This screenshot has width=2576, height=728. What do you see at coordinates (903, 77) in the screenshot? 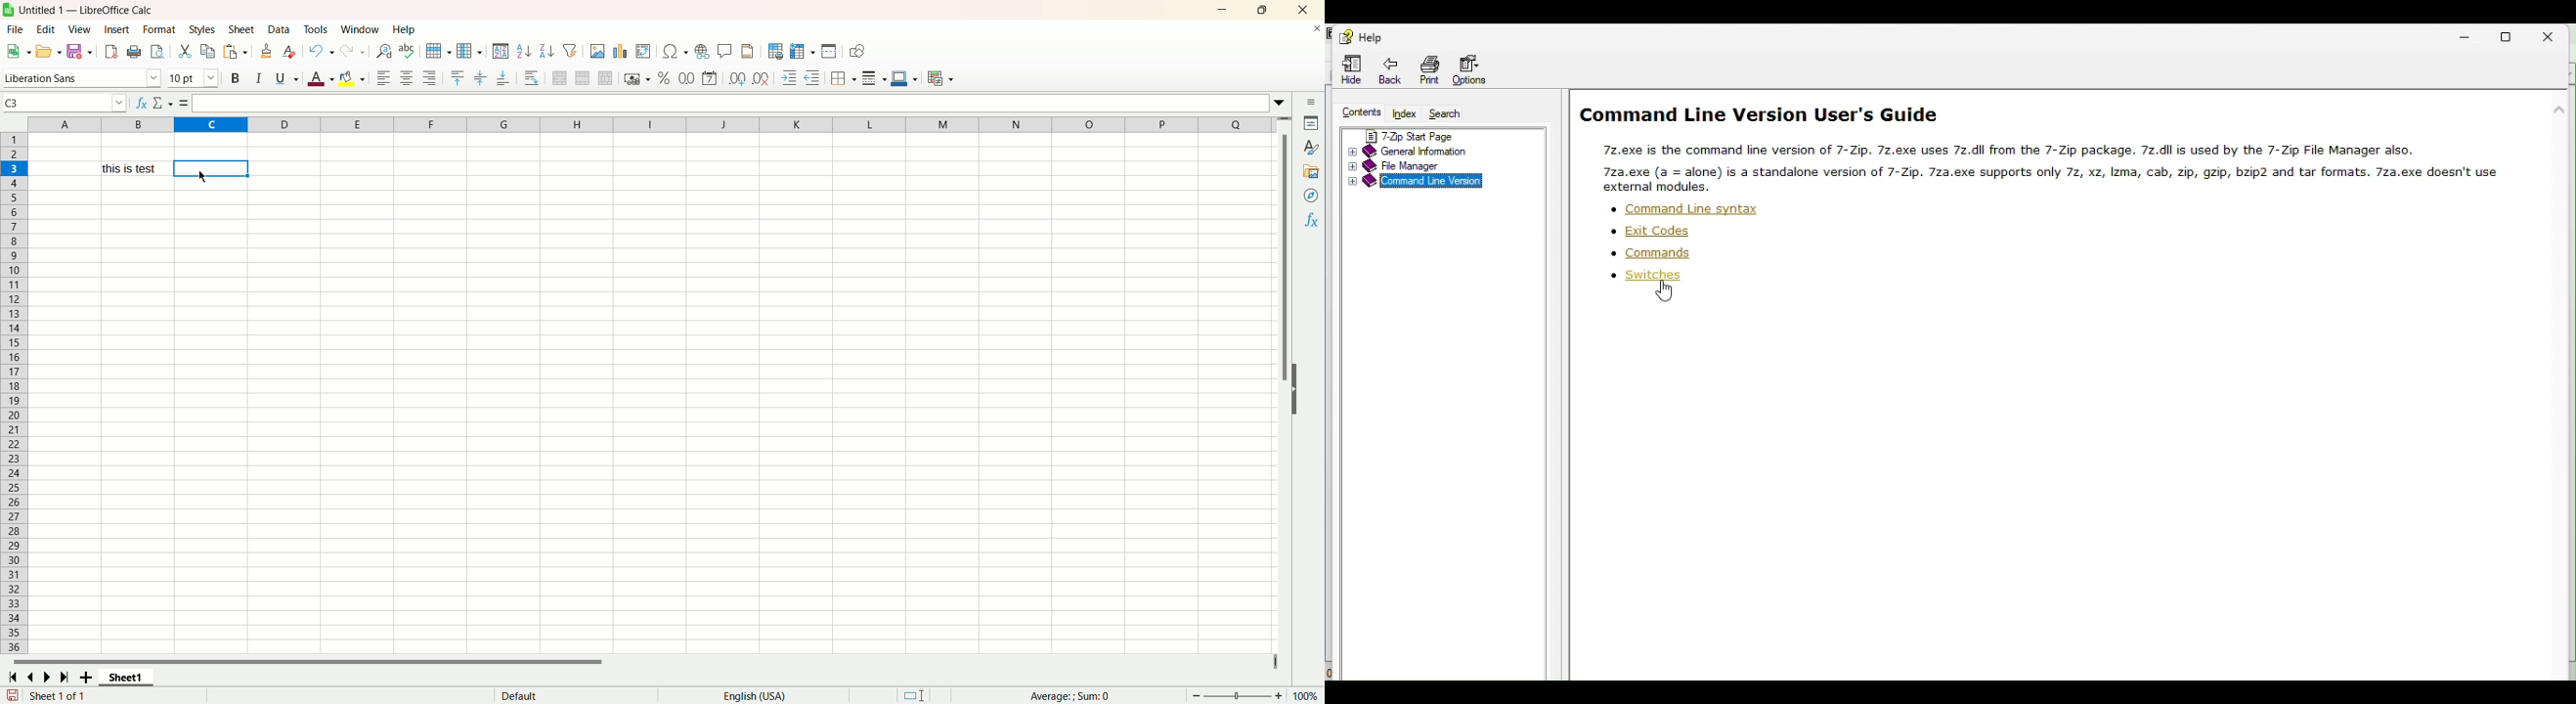
I see `border color` at bounding box center [903, 77].